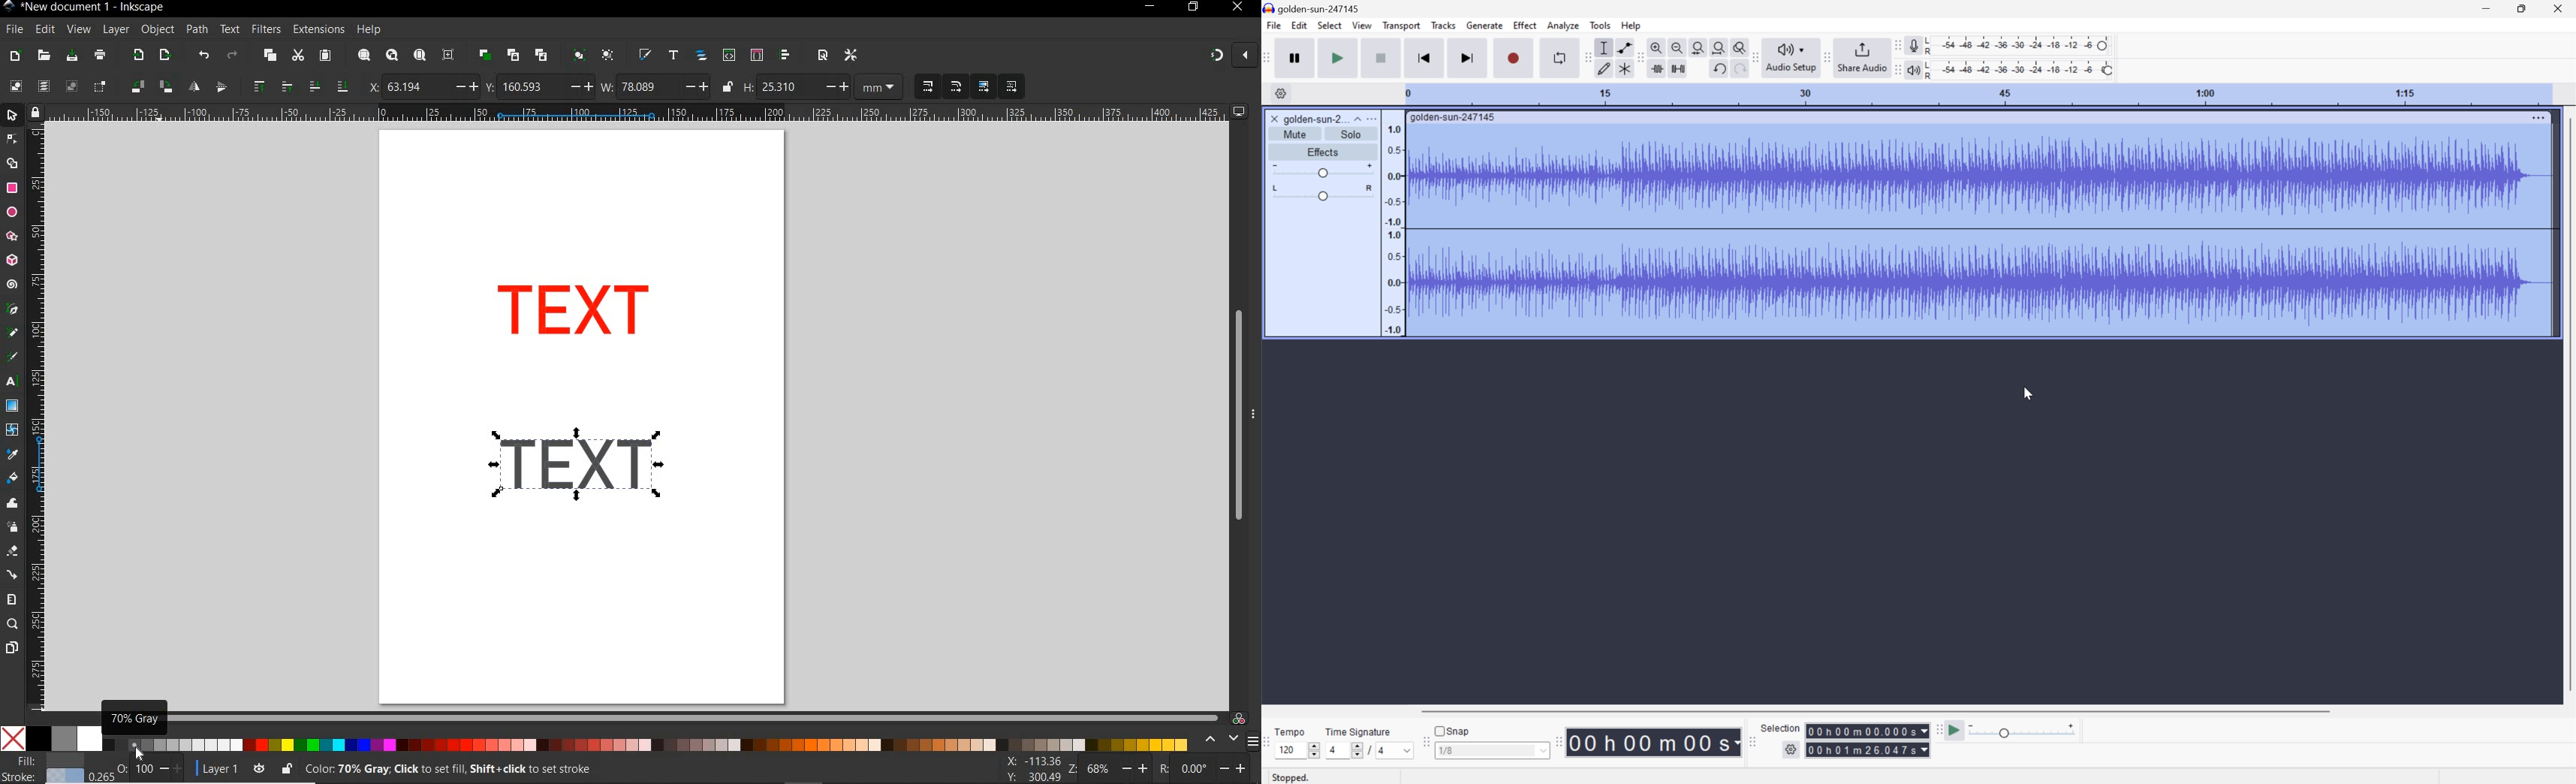  What do you see at coordinates (638, 113) in the screenshot?
I see `ruler` at bounding box center [638, 113].